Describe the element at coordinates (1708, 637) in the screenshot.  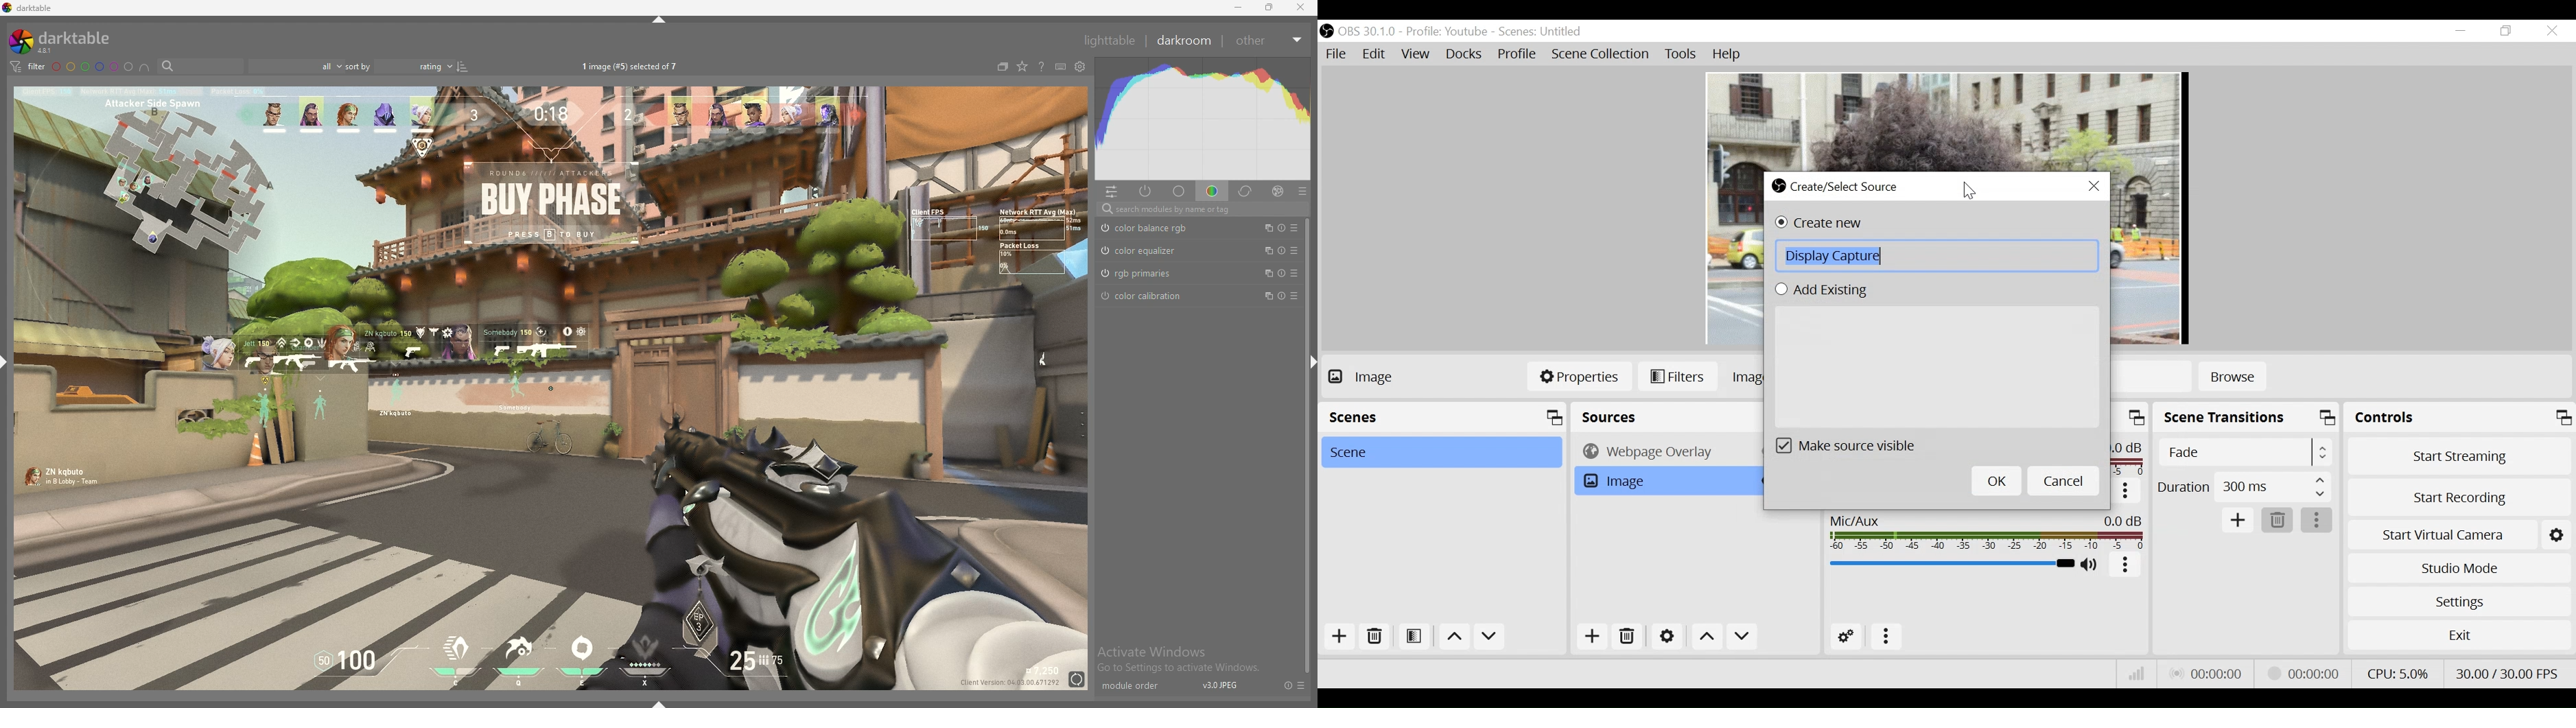
I see `Move Up` at that location.